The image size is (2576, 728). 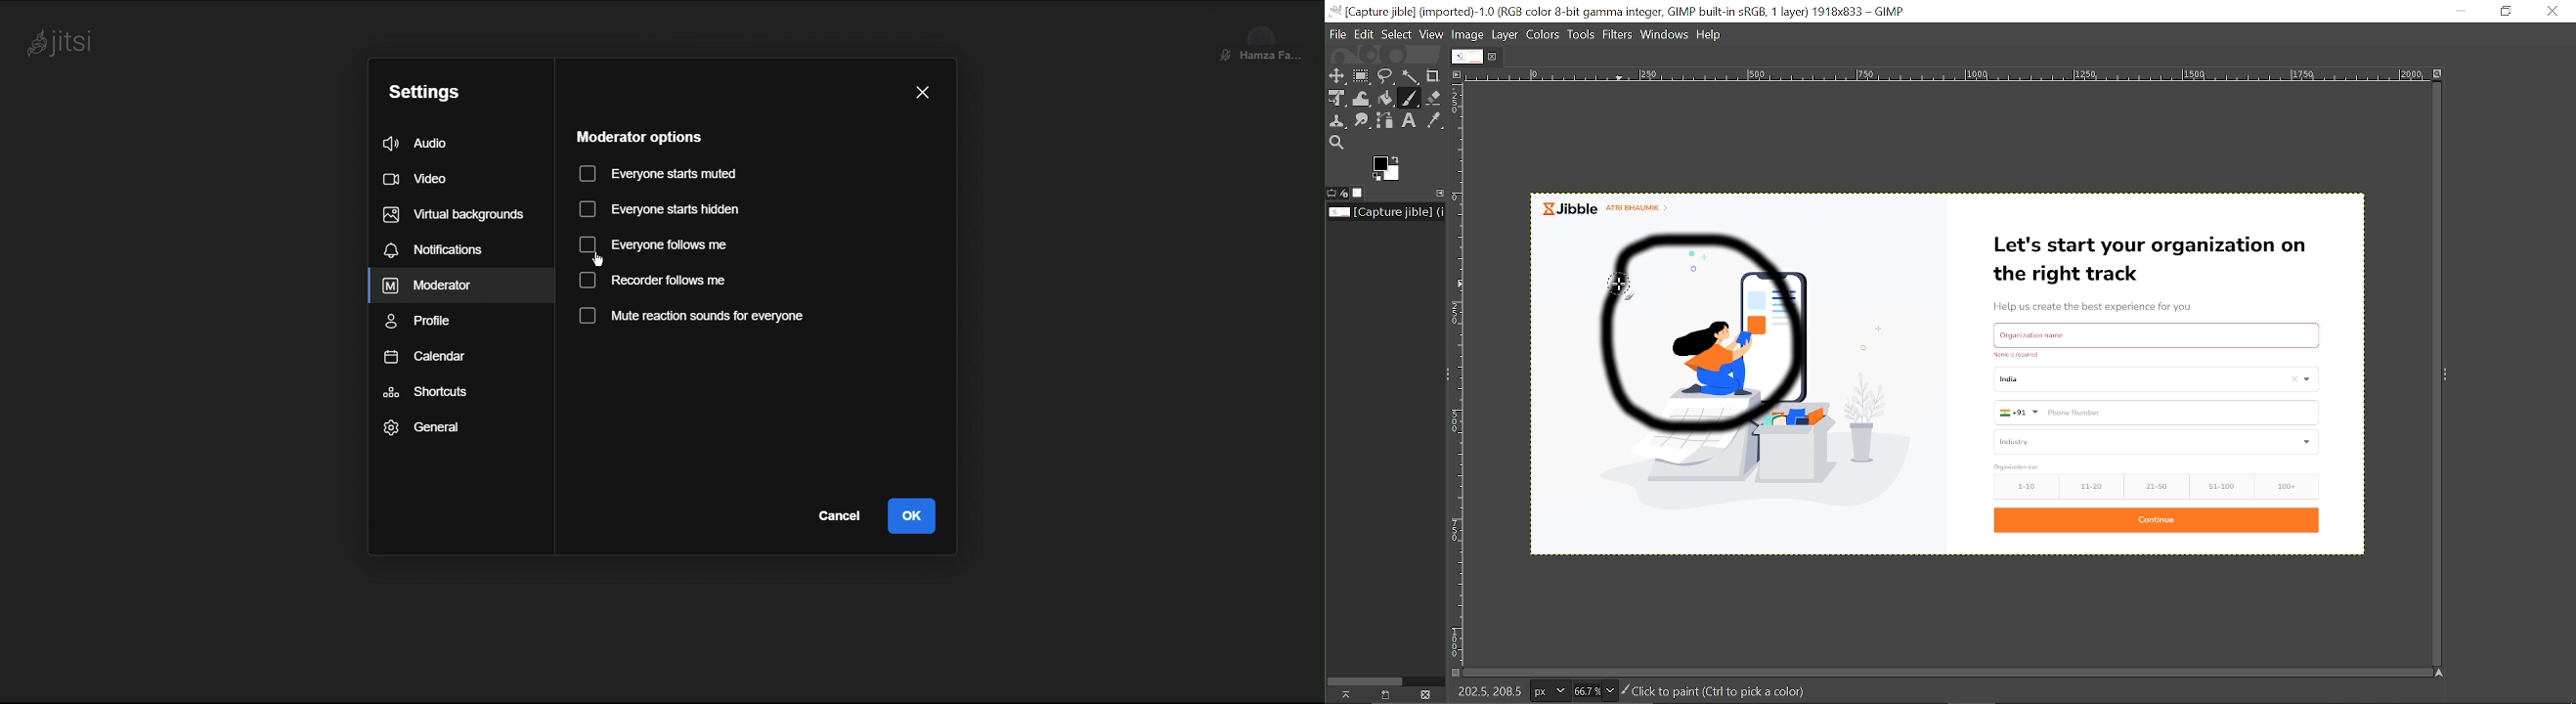 I want to click on Jitsi, so click(x=66, y=43).